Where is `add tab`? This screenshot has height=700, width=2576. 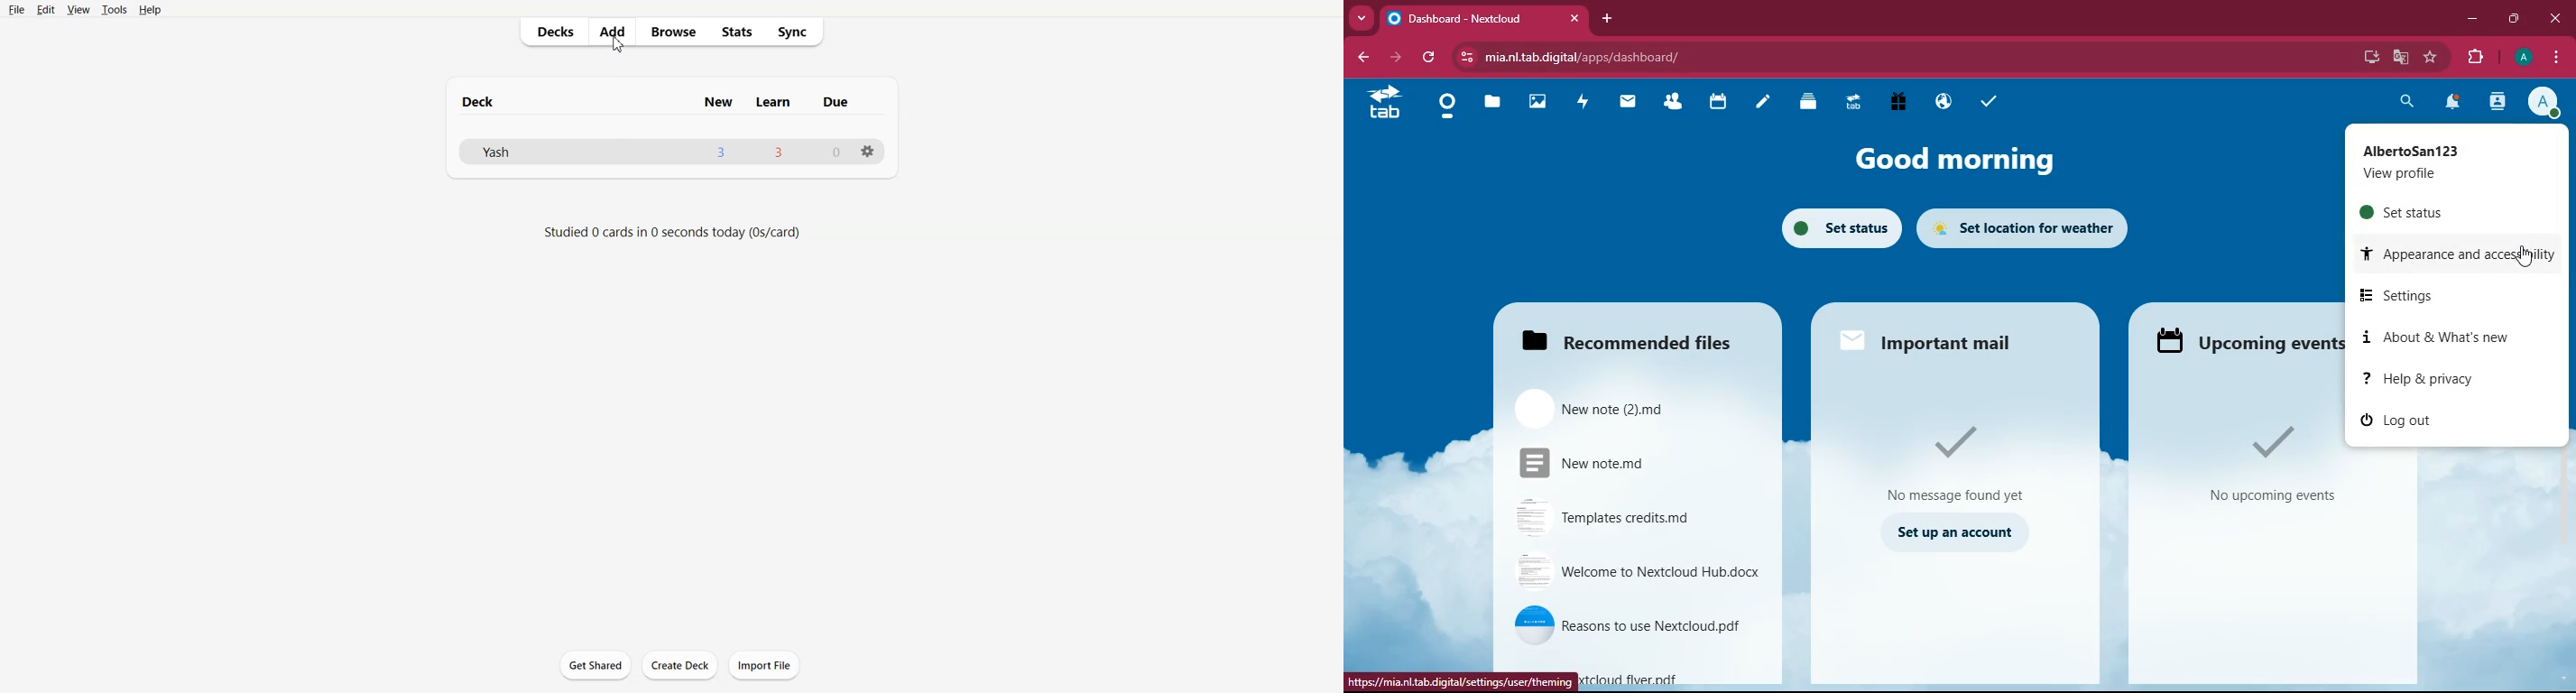
add tab is located at coordinates (1604, 18).